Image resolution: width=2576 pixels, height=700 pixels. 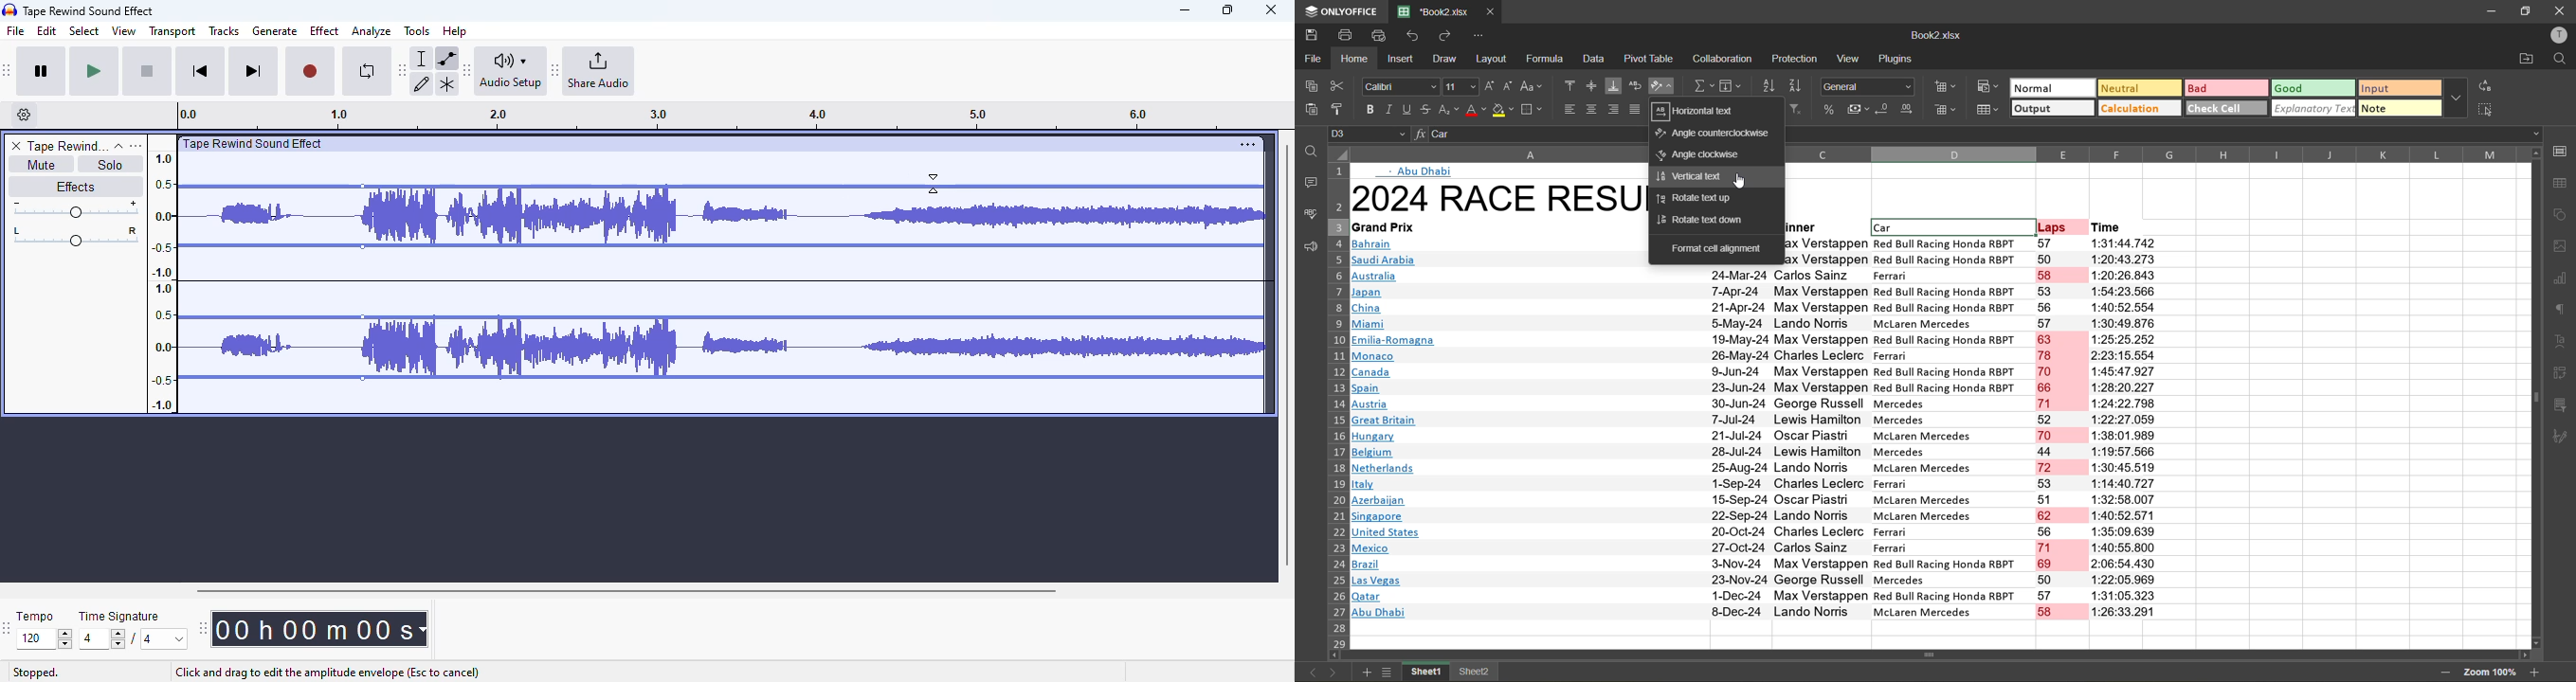 What do you see at coordinates (1596, 60) in the screenshot?
I see `data` at bounding box center [1596, 60].